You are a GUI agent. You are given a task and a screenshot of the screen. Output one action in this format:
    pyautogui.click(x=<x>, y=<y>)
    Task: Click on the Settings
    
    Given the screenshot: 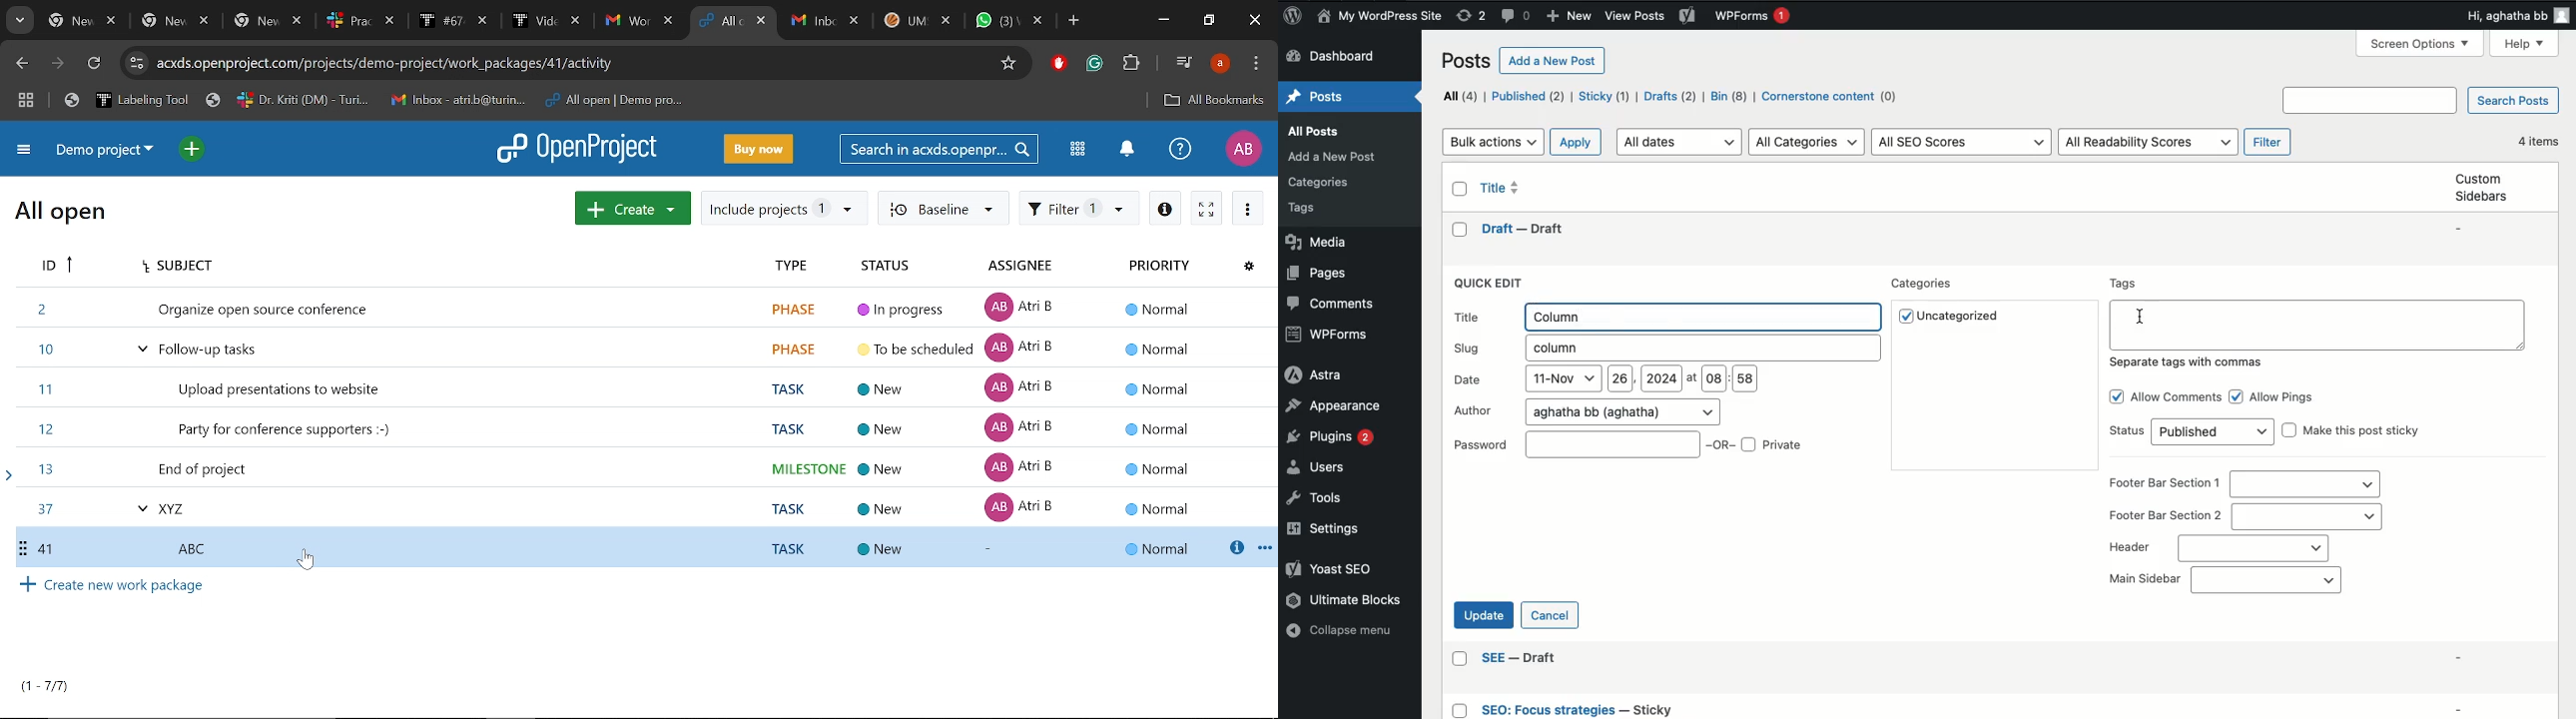 What is the action you would take?
    pyautogui.click(x=1329, y=529)
    